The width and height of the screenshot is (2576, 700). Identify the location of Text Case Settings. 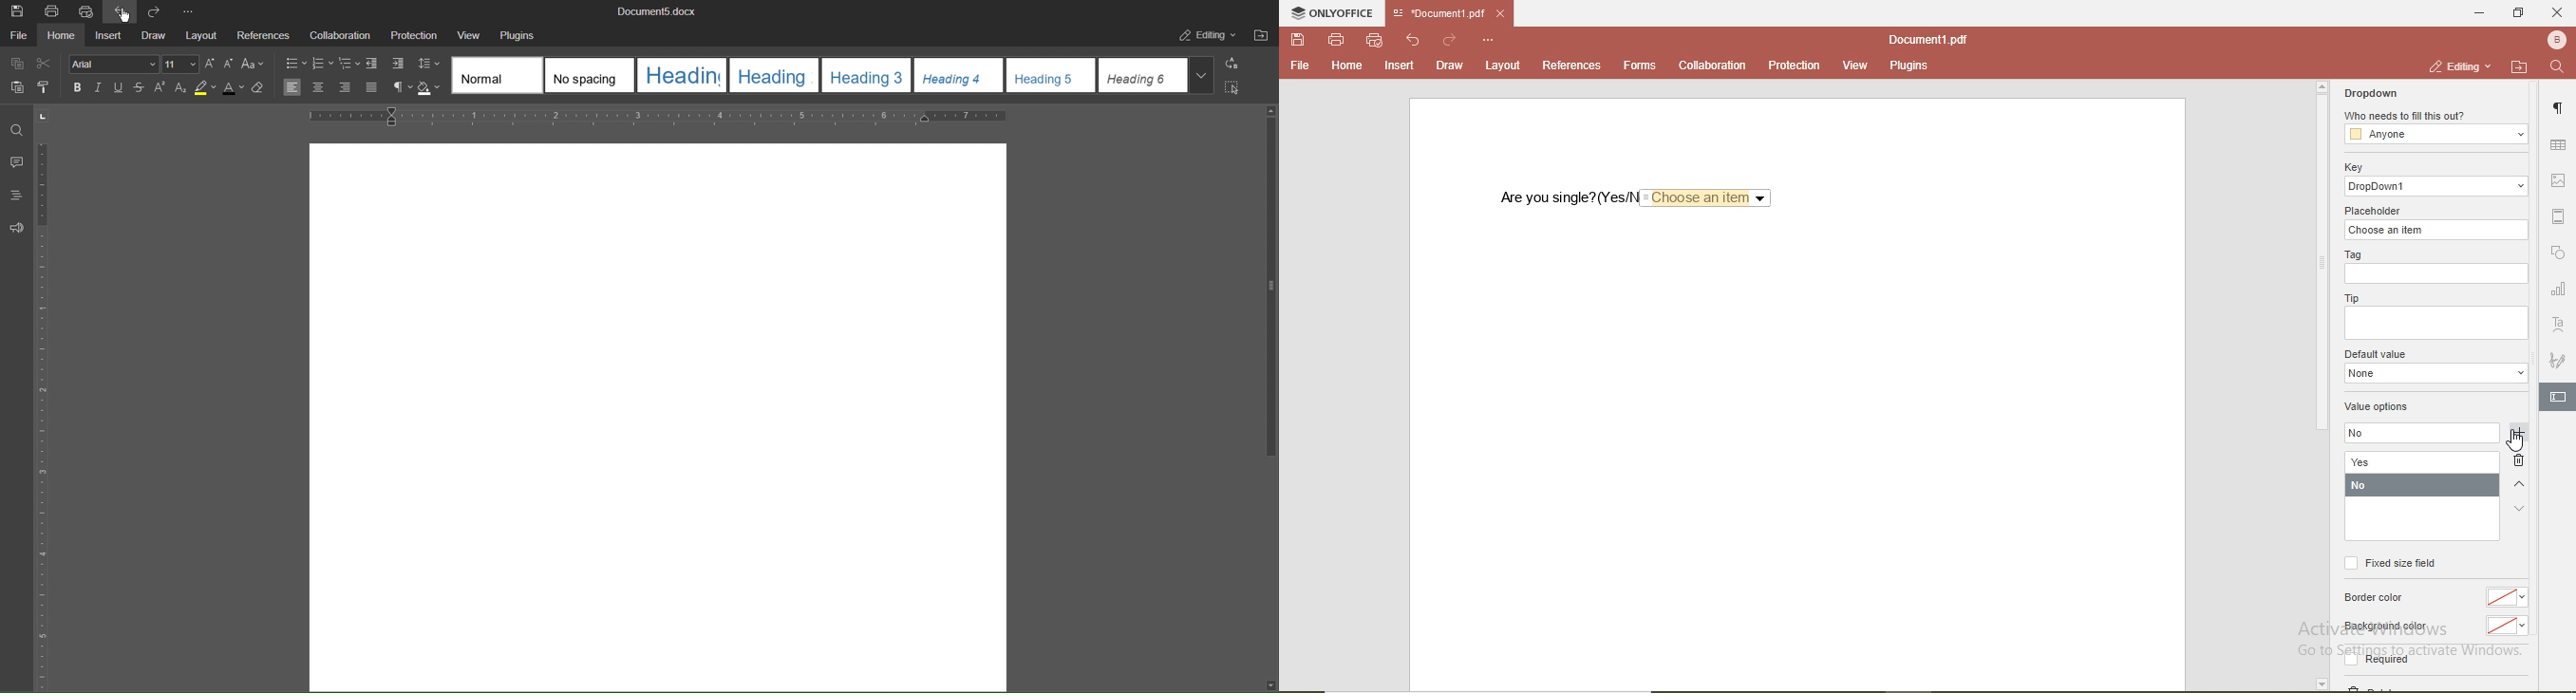
(252, 64).